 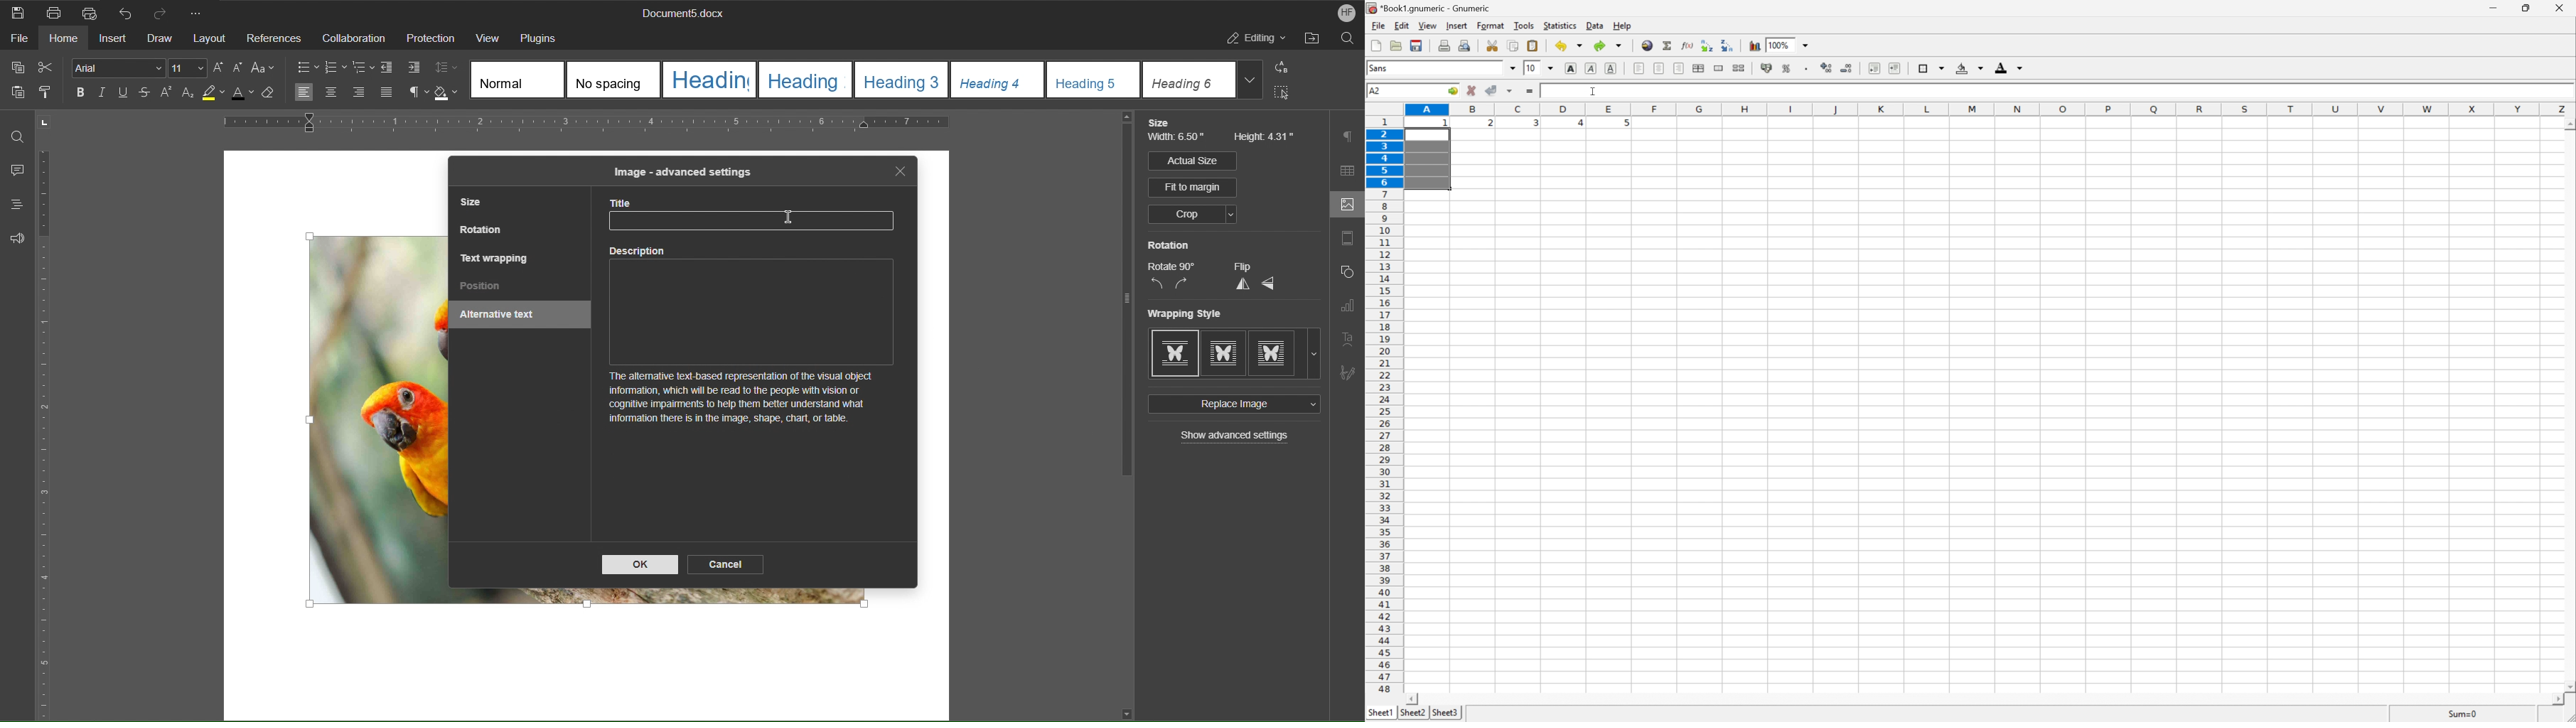 What do you see at coordinates (483, 232) in the screenshot?
I see `Rotation` at bounding box center [483, 232].